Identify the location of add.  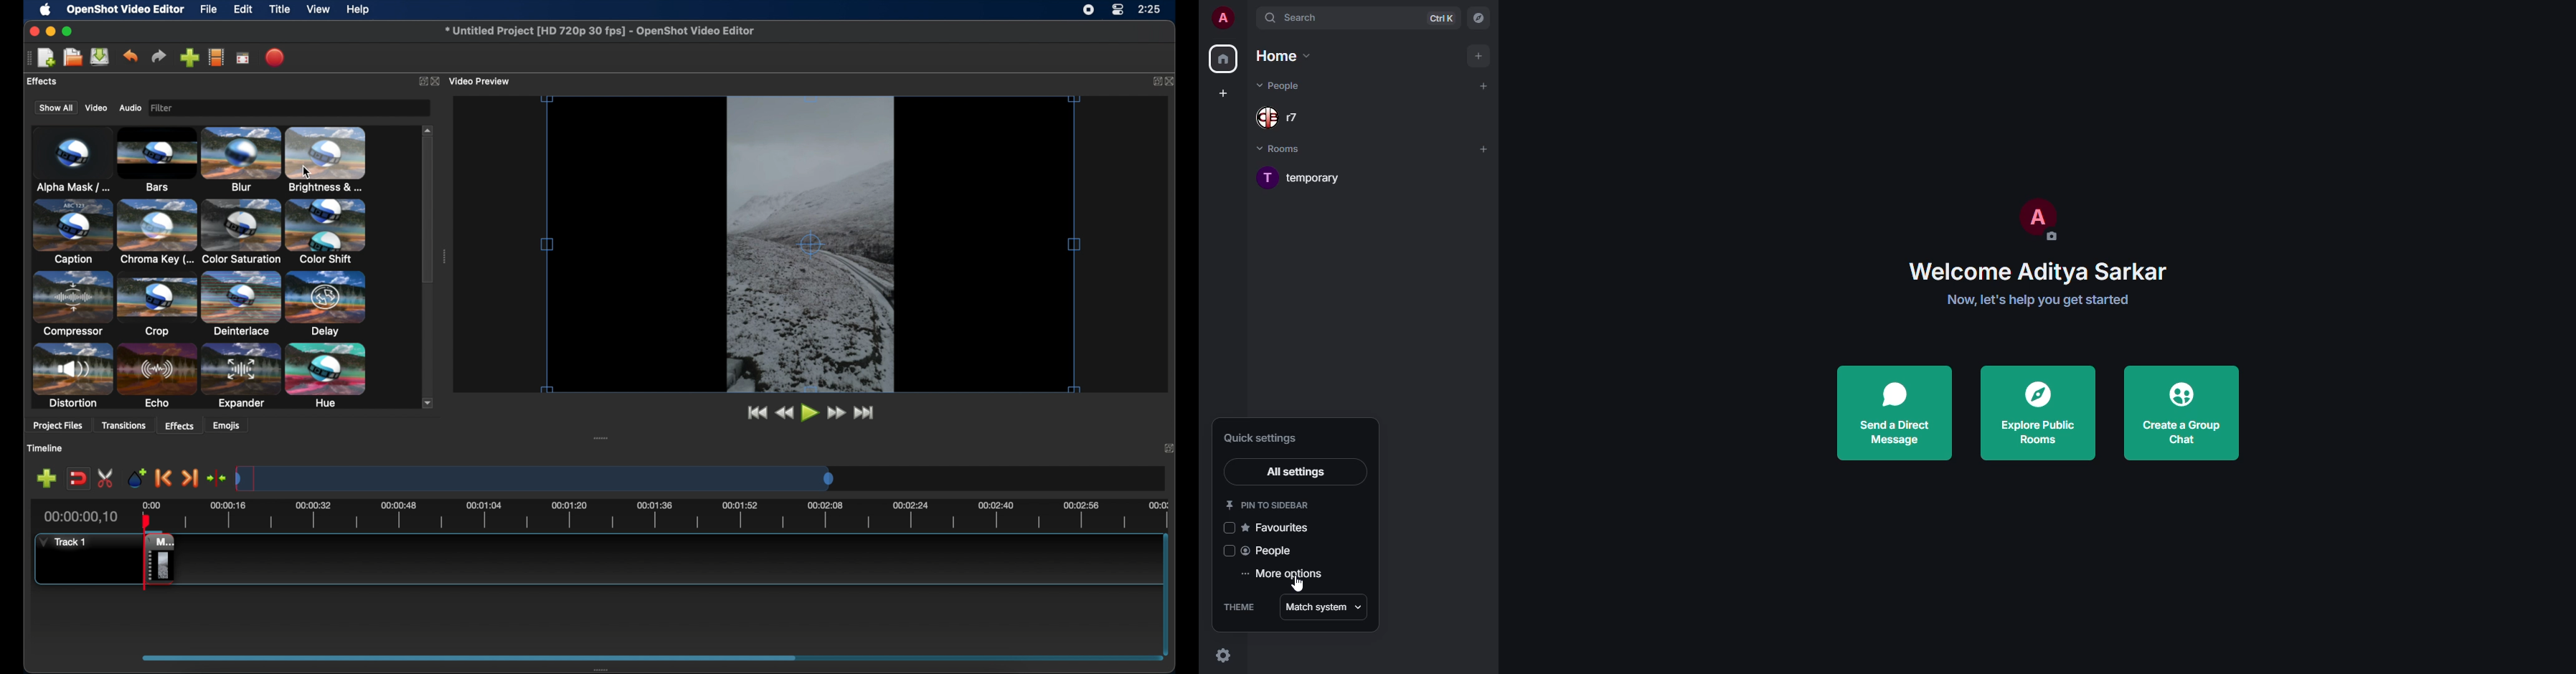
(1484, 85).